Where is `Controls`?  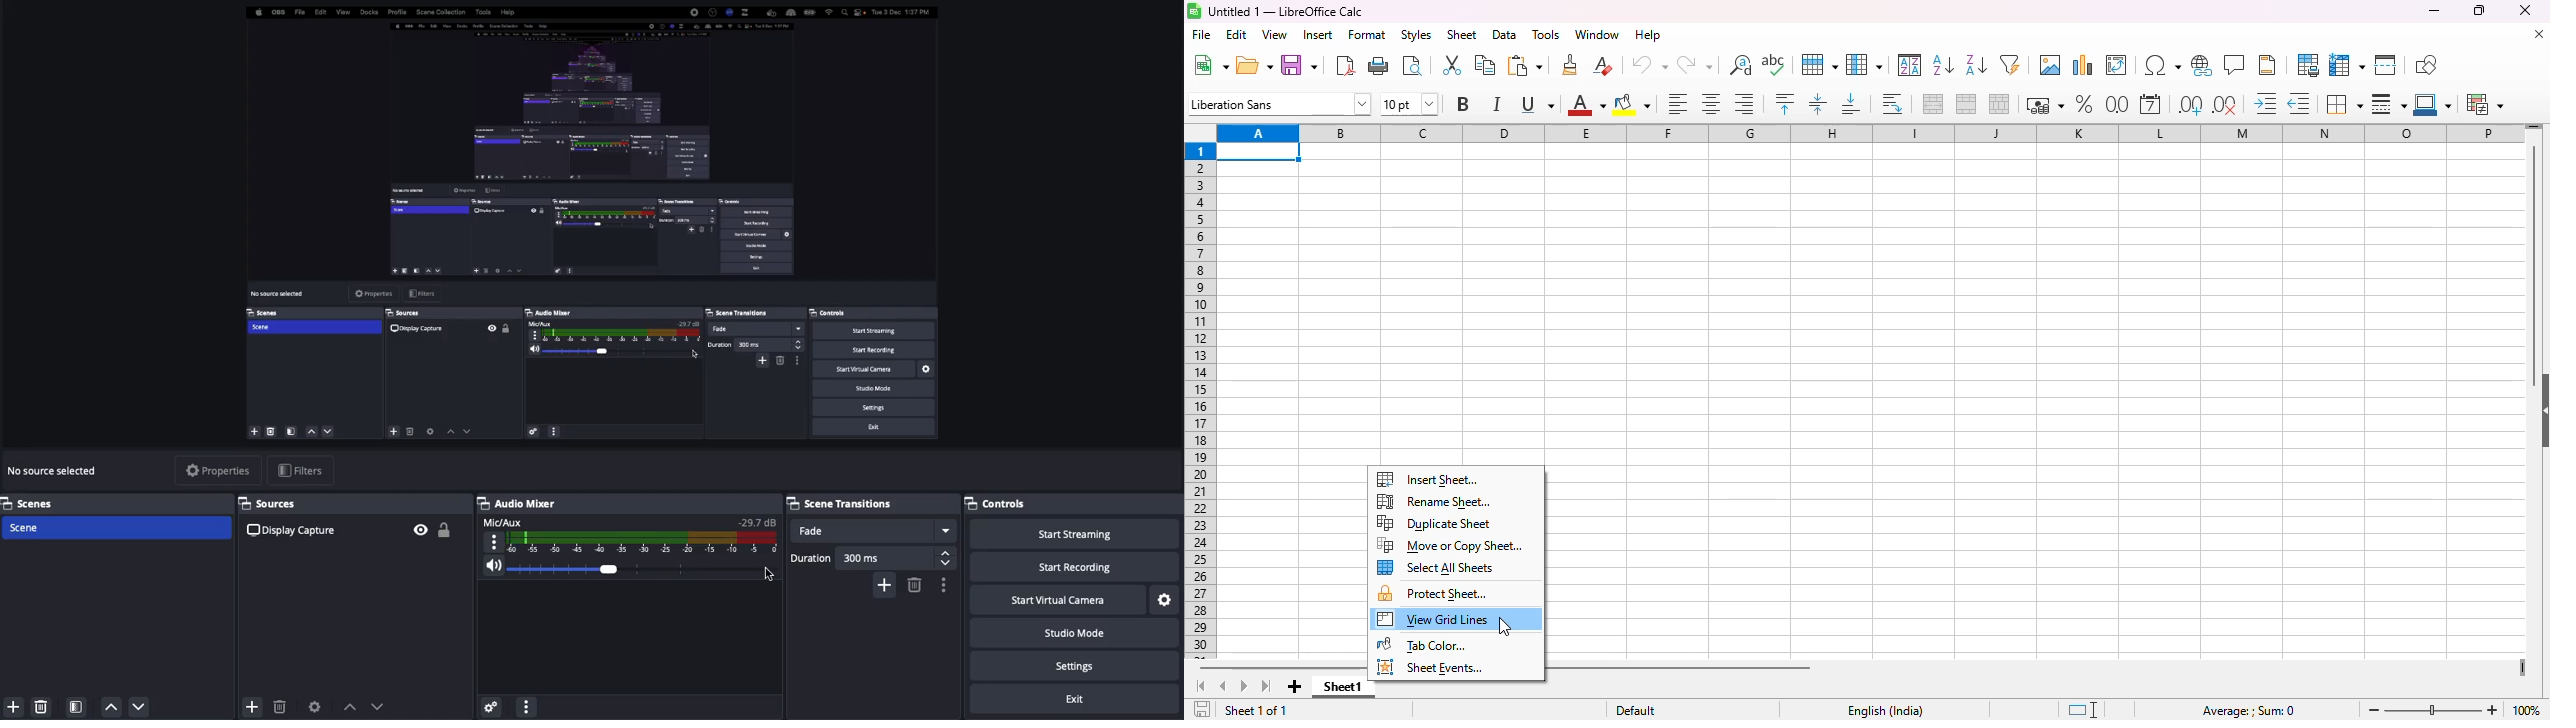
Controls is located at coordinates (1003, 503).